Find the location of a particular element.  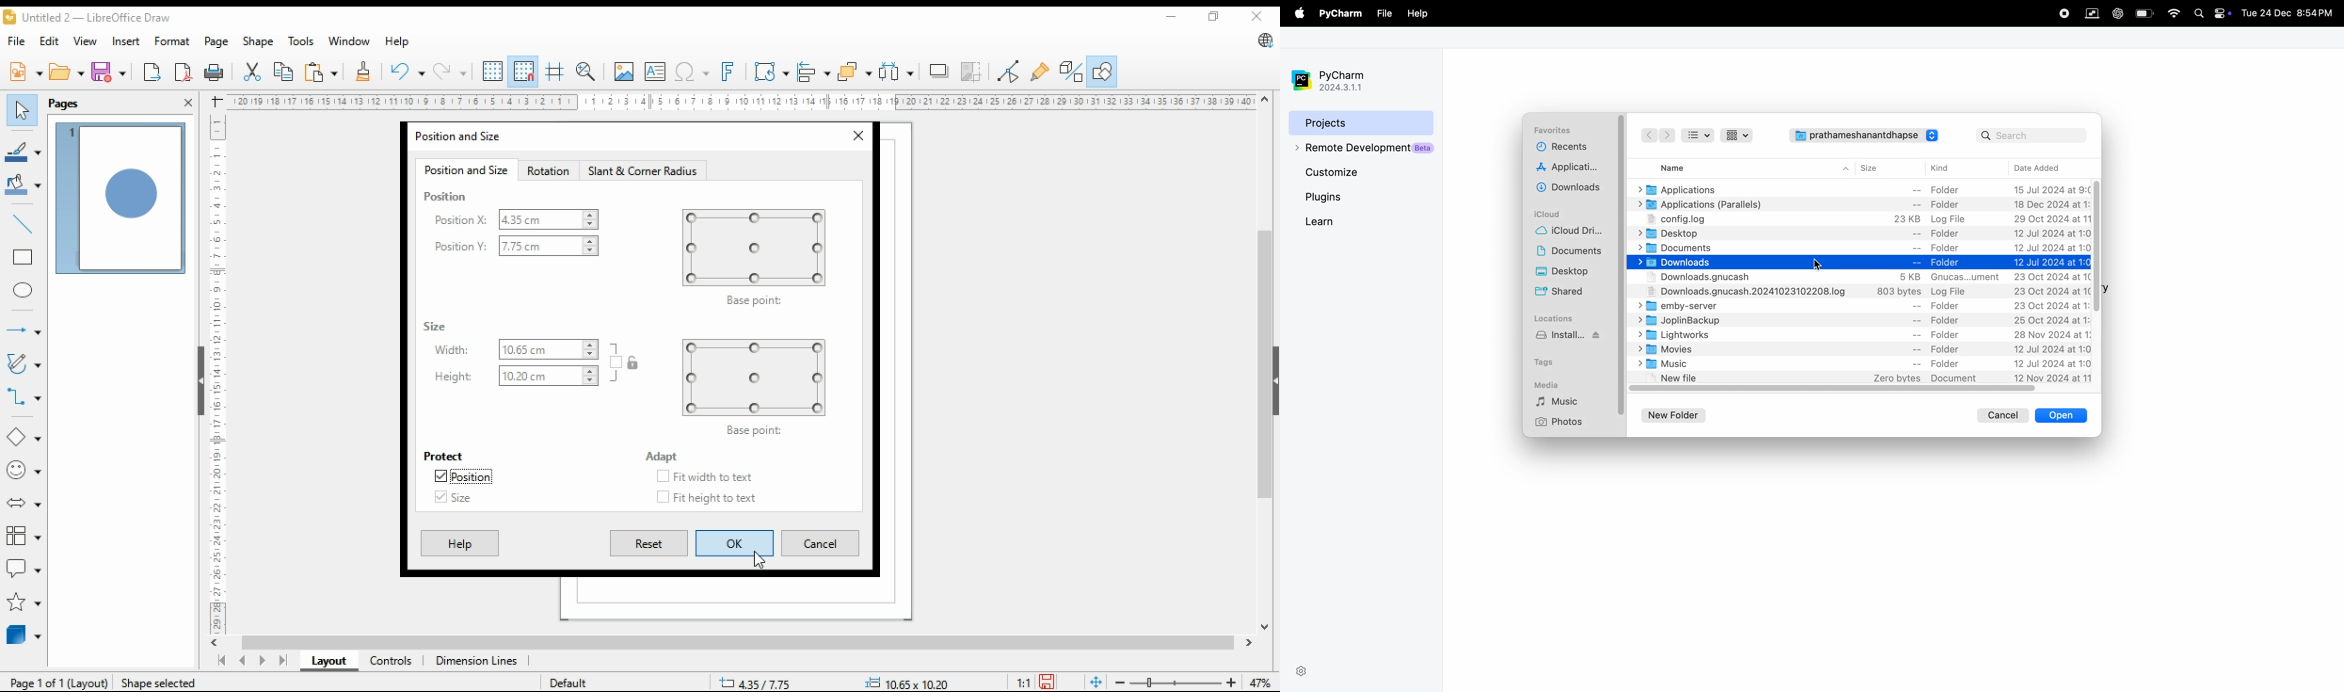

lines and arrows is located at coordinates (23, 329).